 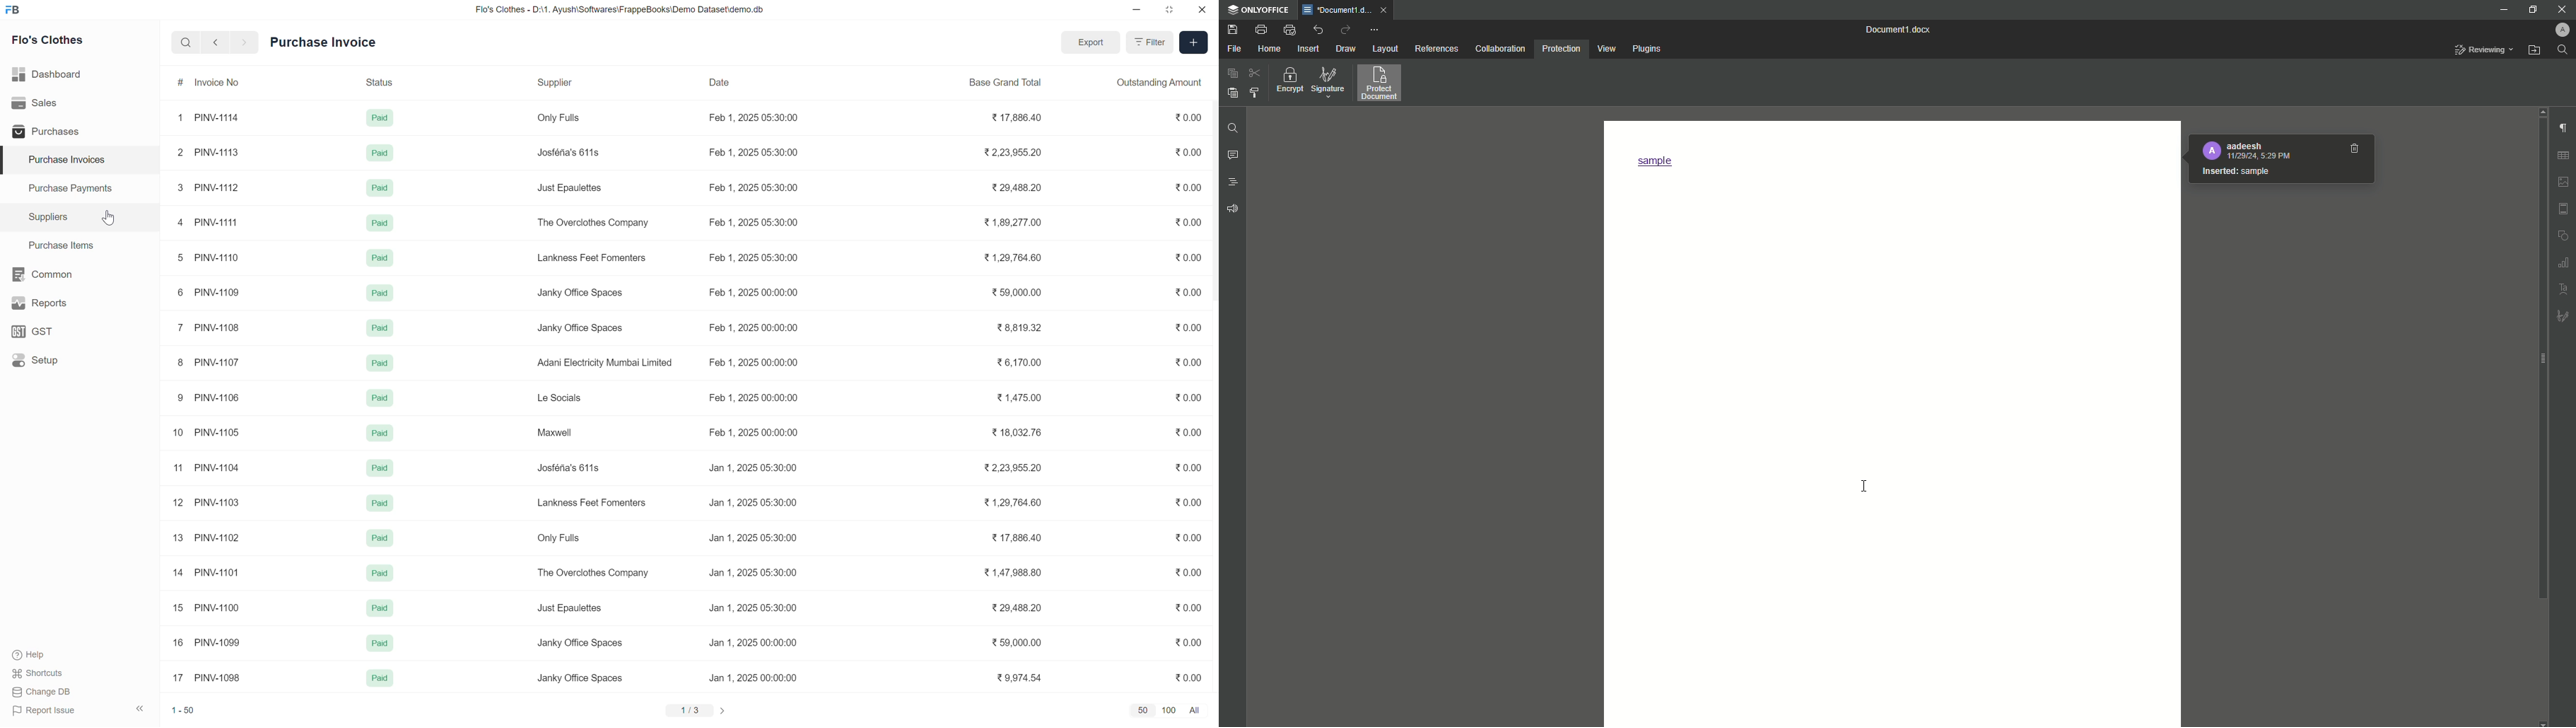 What do you see at coordinates (1188, 363) in the screenshot?
I see `0.00` at bounding box center [1188, 363].